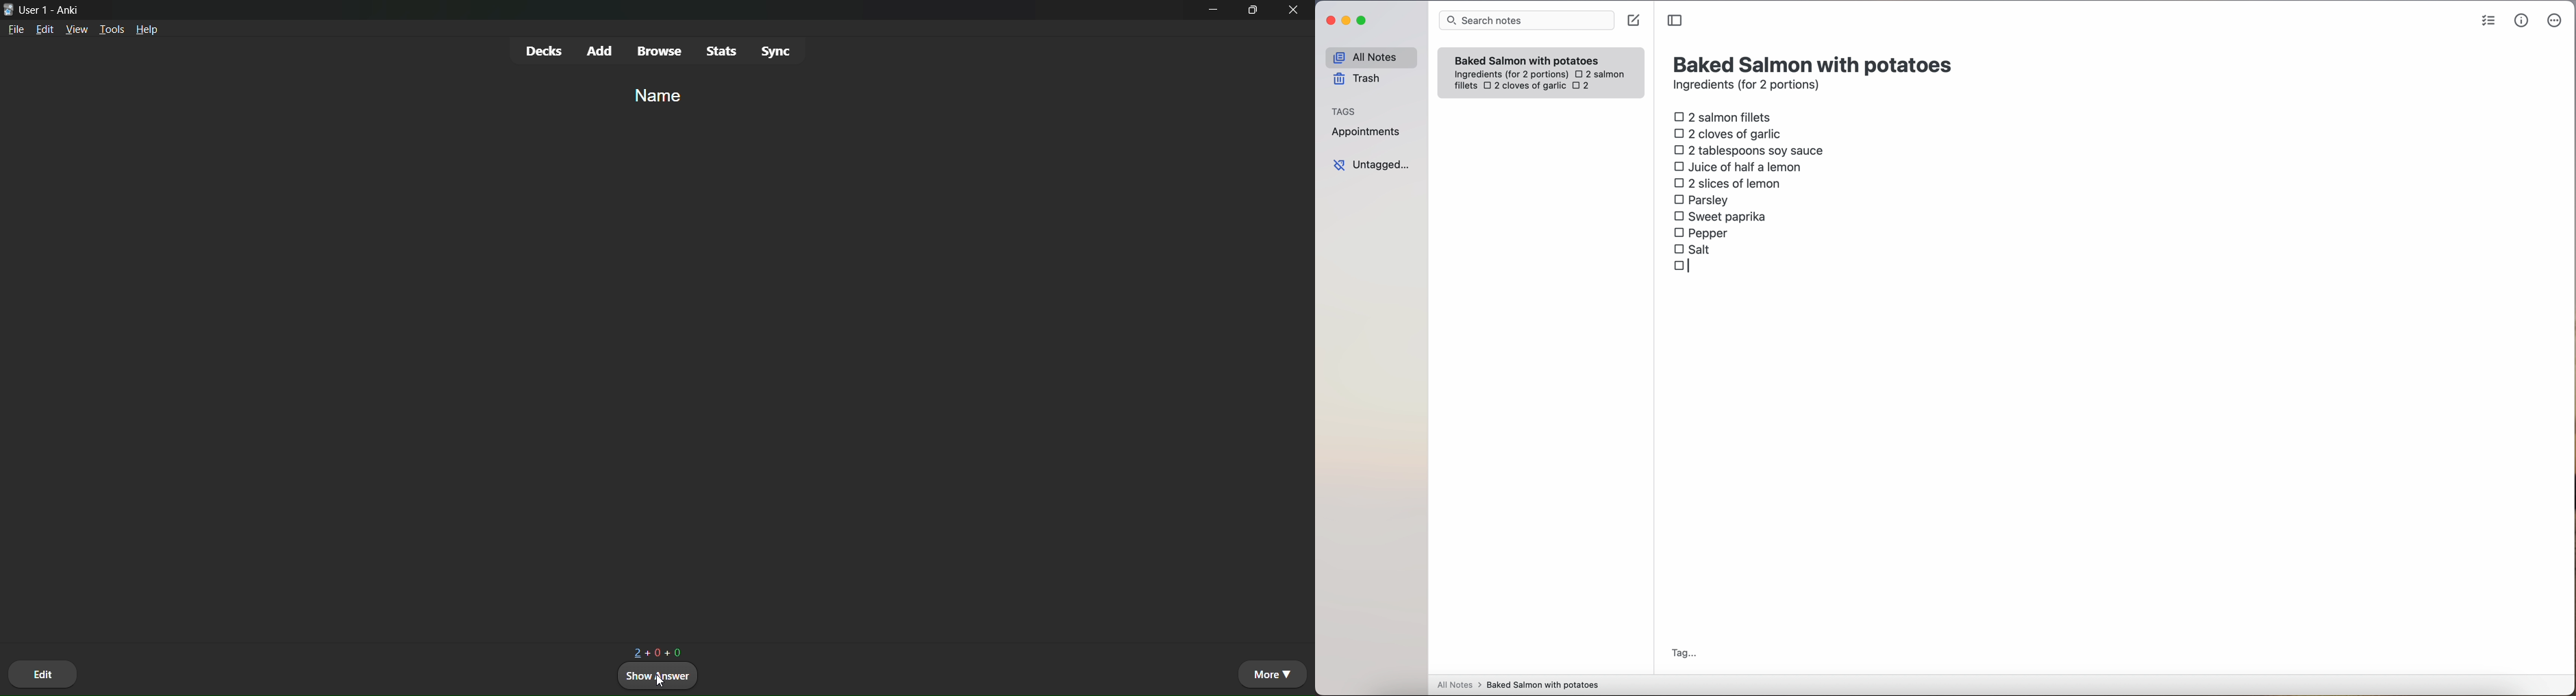  I want to click on toggle sidebar, so click(1676, 21).